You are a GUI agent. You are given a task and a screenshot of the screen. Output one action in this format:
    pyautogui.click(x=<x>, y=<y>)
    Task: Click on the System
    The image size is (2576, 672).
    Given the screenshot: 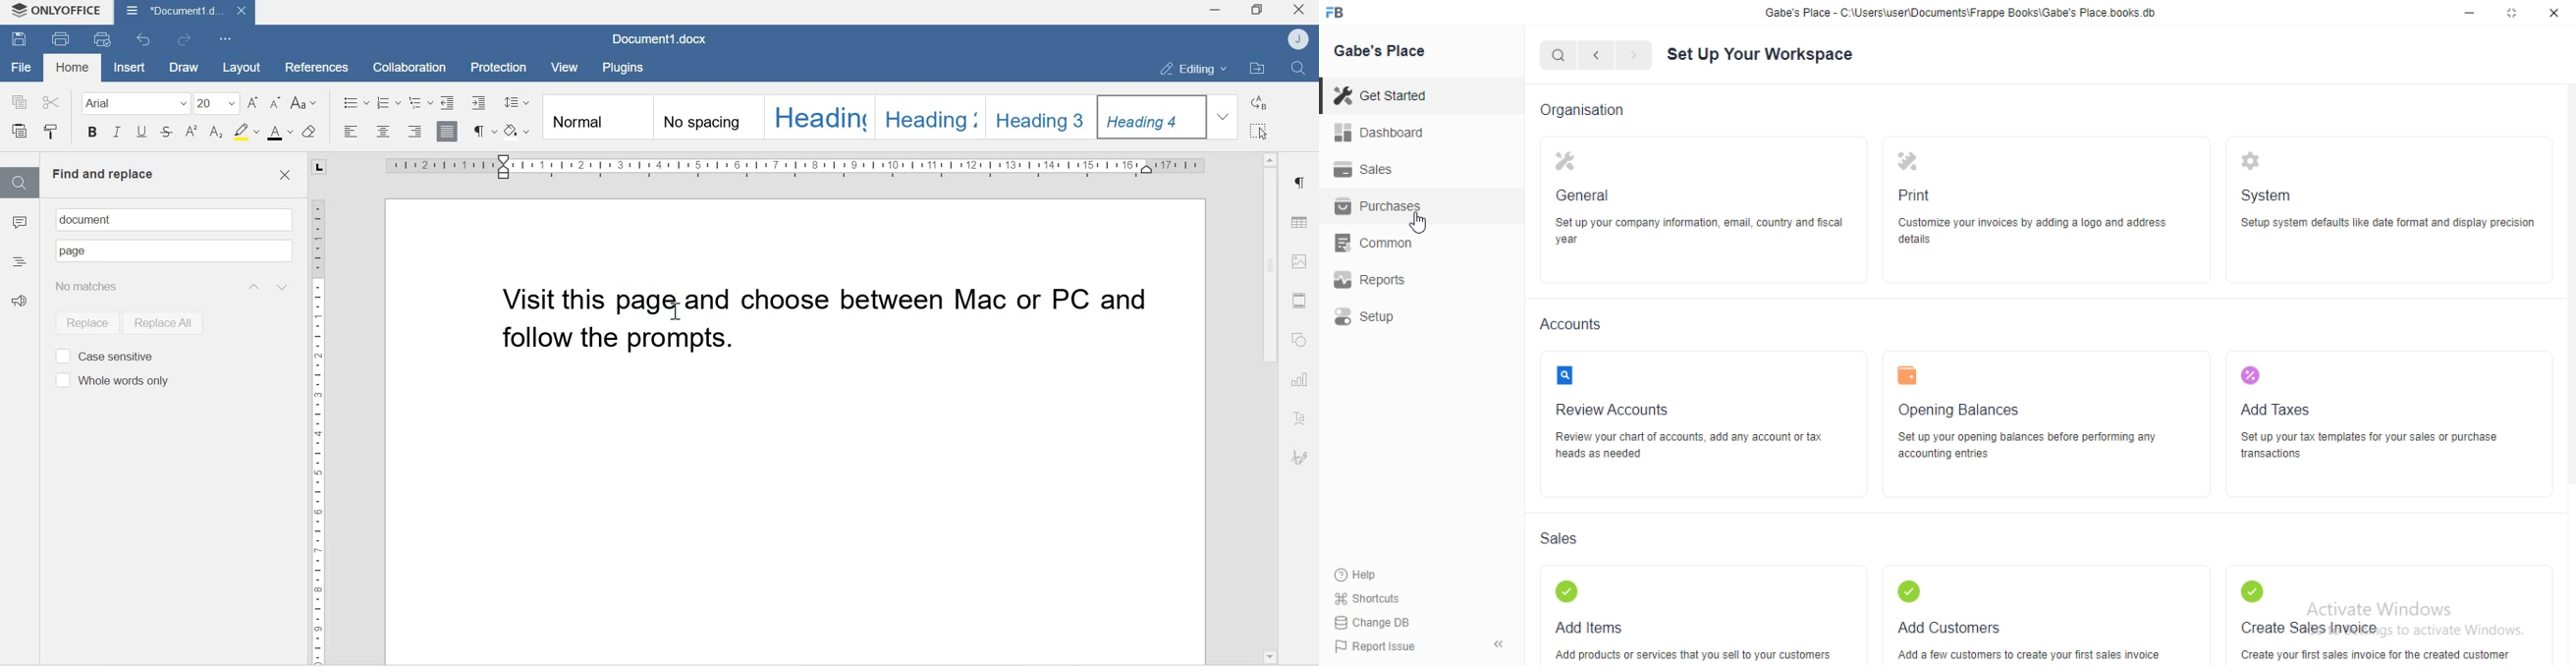 What is the action you would take?
    pyautogui.click(x=2266, y=195)
    